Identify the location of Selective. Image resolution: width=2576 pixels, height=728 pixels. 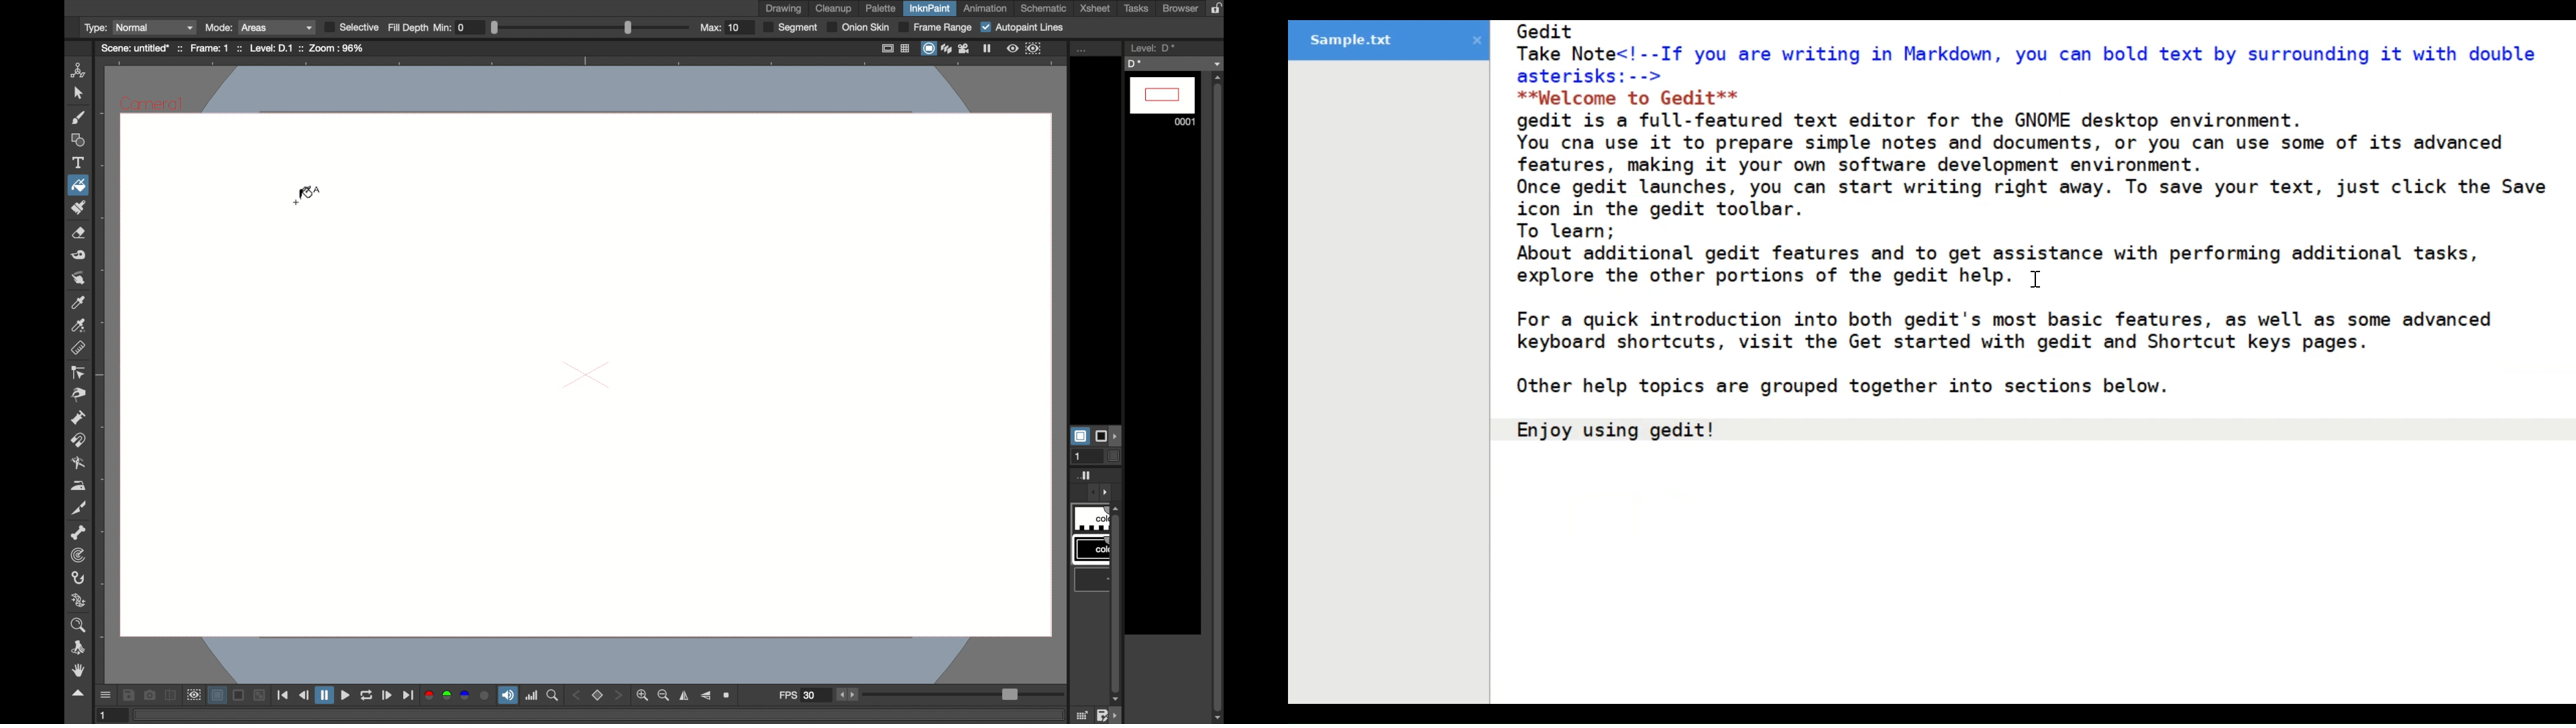
(352, 27).